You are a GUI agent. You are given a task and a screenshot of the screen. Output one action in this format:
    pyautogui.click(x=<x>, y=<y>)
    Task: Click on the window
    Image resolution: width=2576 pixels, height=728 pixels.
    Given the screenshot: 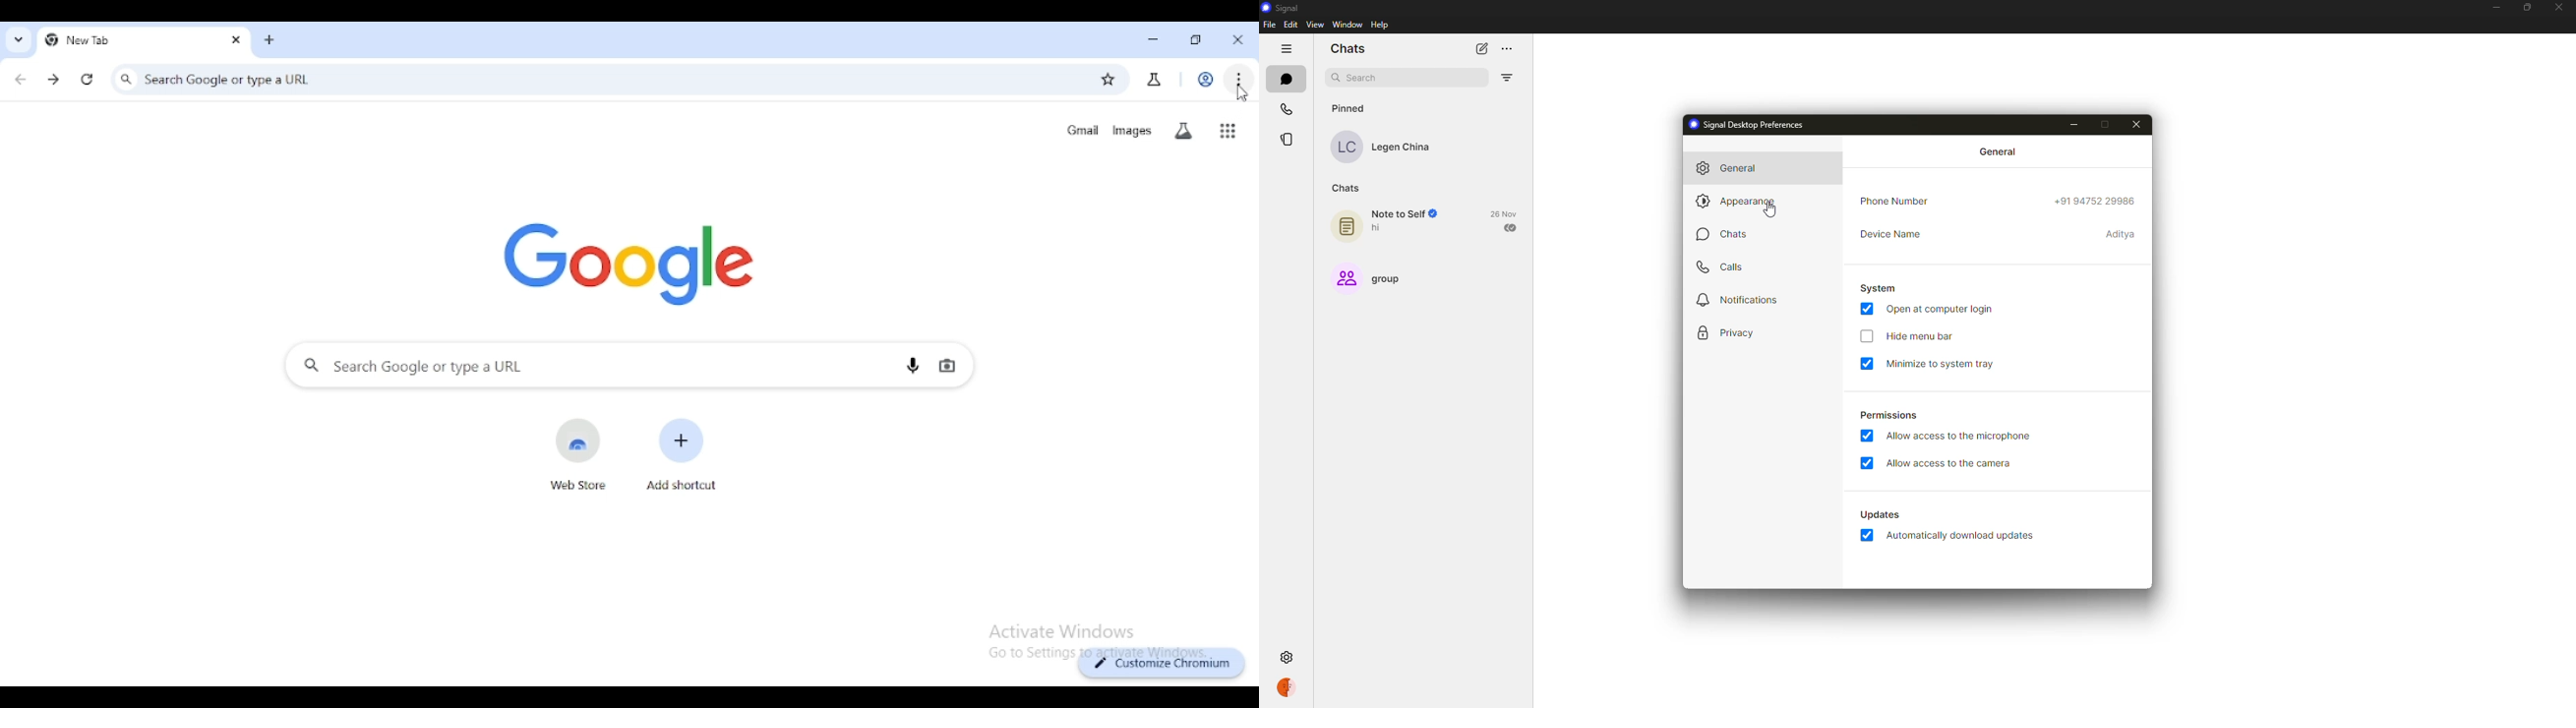 What is the action you would take?
    pyautogui.click(x=1347, y=25)
    